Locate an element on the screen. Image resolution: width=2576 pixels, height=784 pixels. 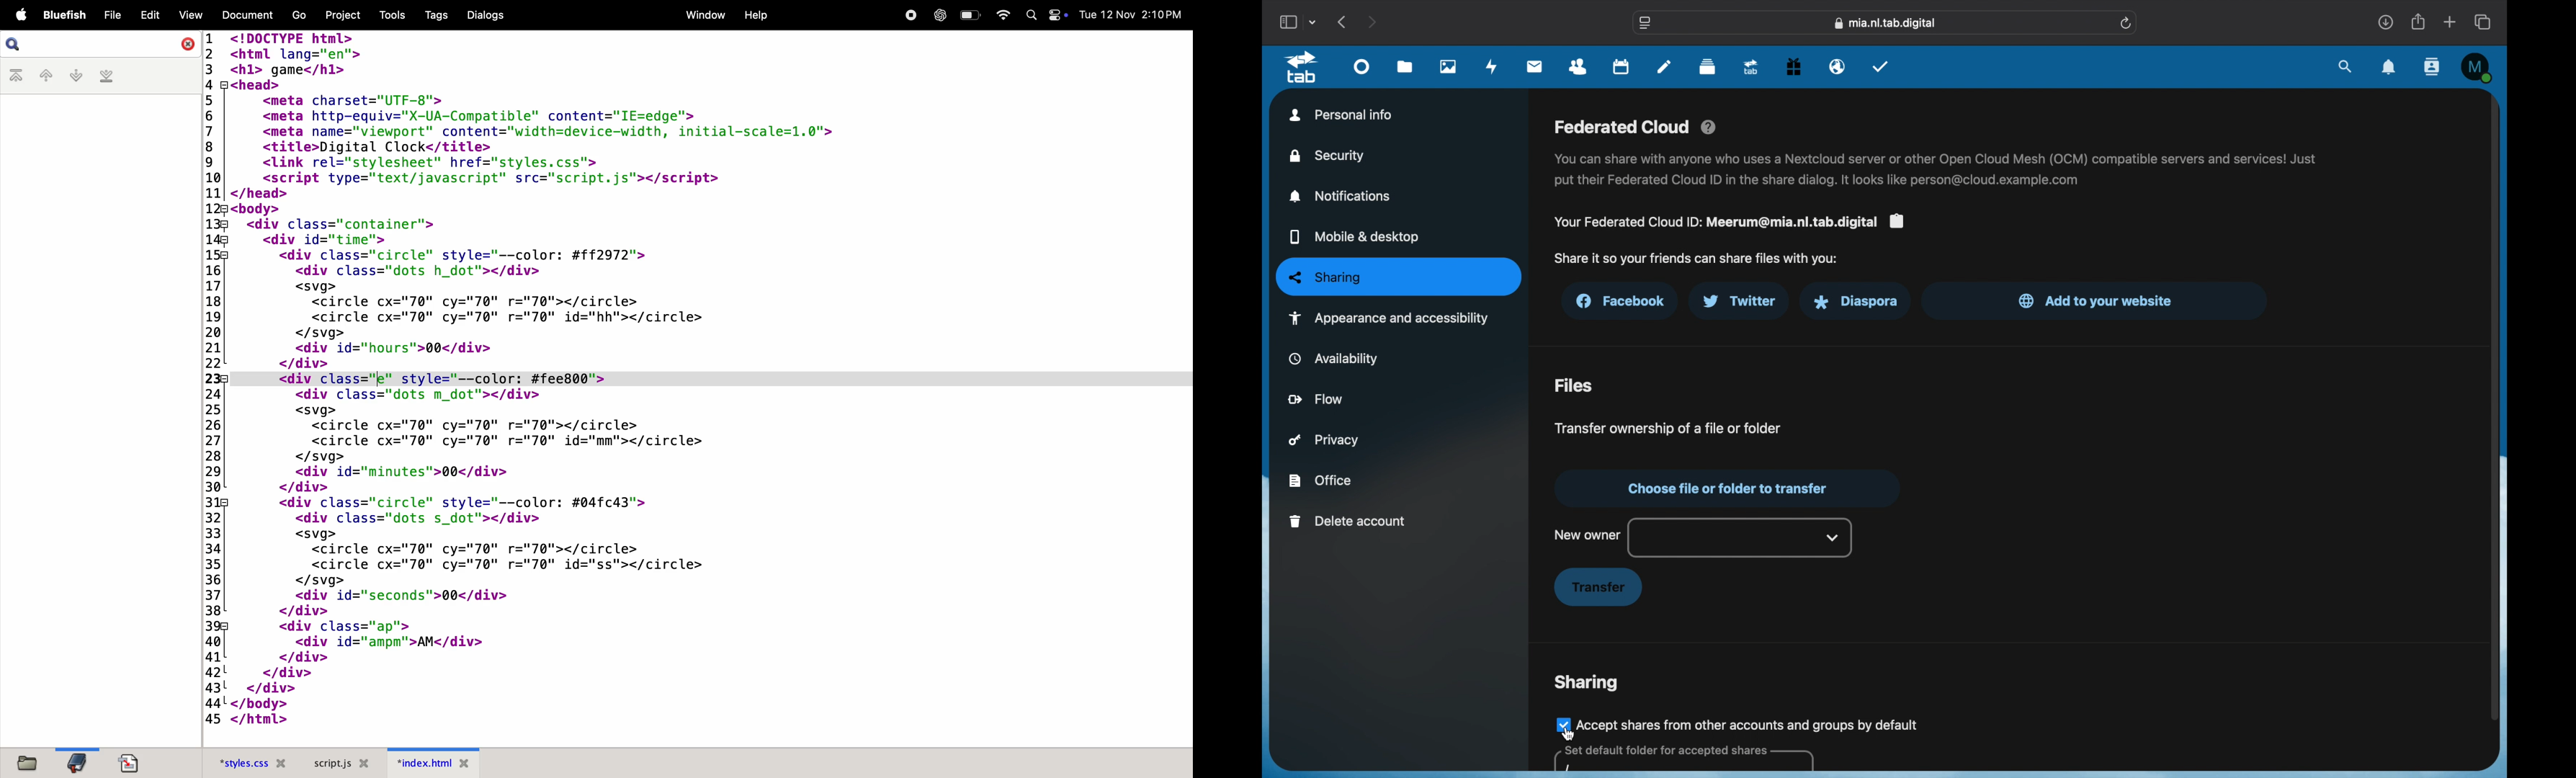
previous is located at coordinates (1343, 22).